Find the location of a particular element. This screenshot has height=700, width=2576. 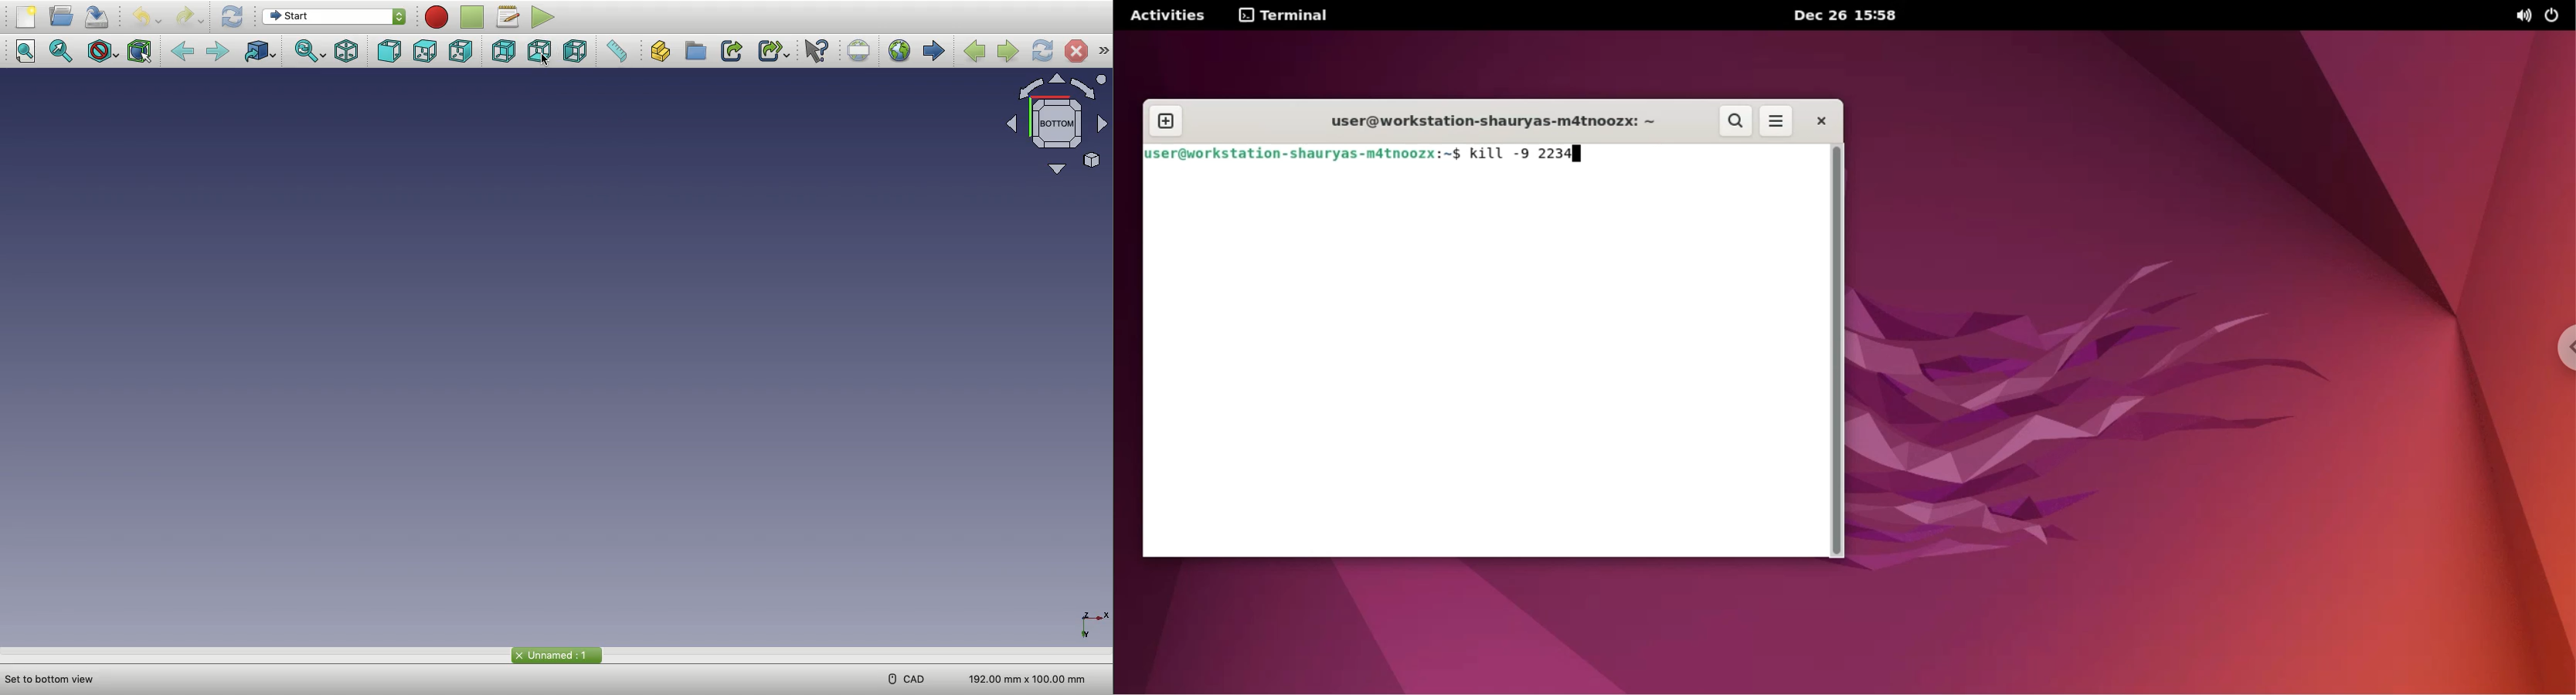

Back  is located at coordinates (185, 52).